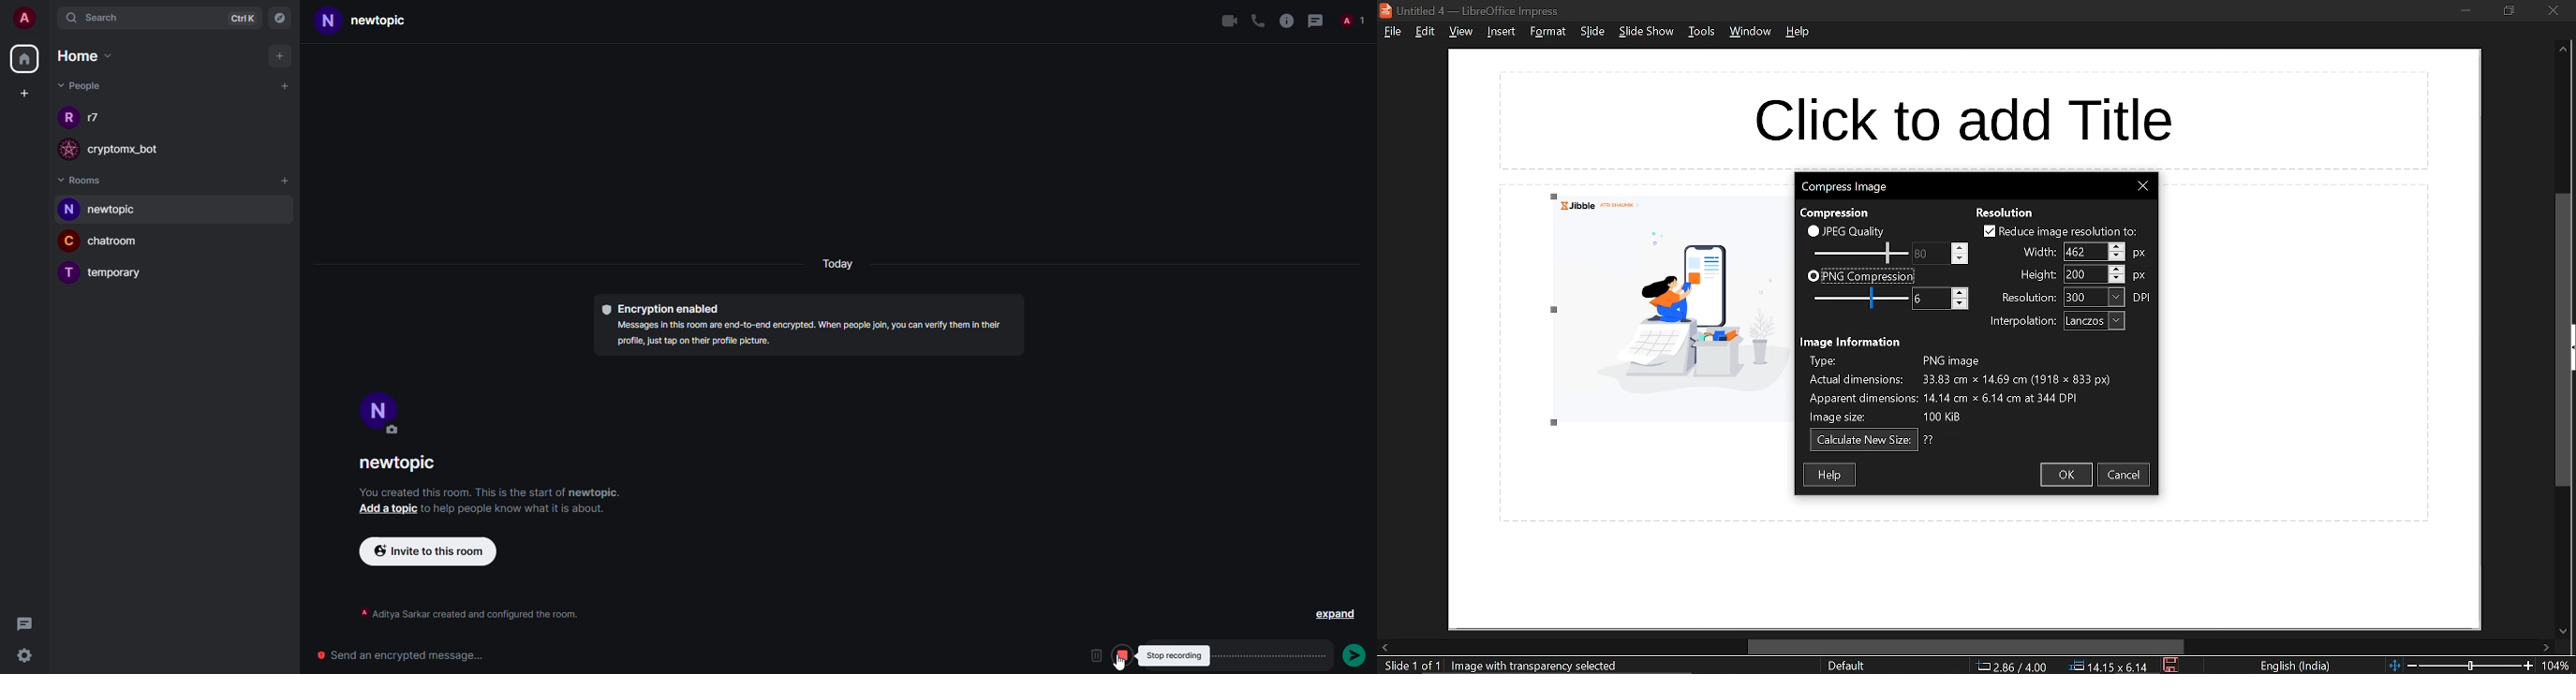 The image size is (2576, 700). What do you see at coordinates (2083, 251) in the screenshot?
I see `width` at bounding box center [2083, 251].